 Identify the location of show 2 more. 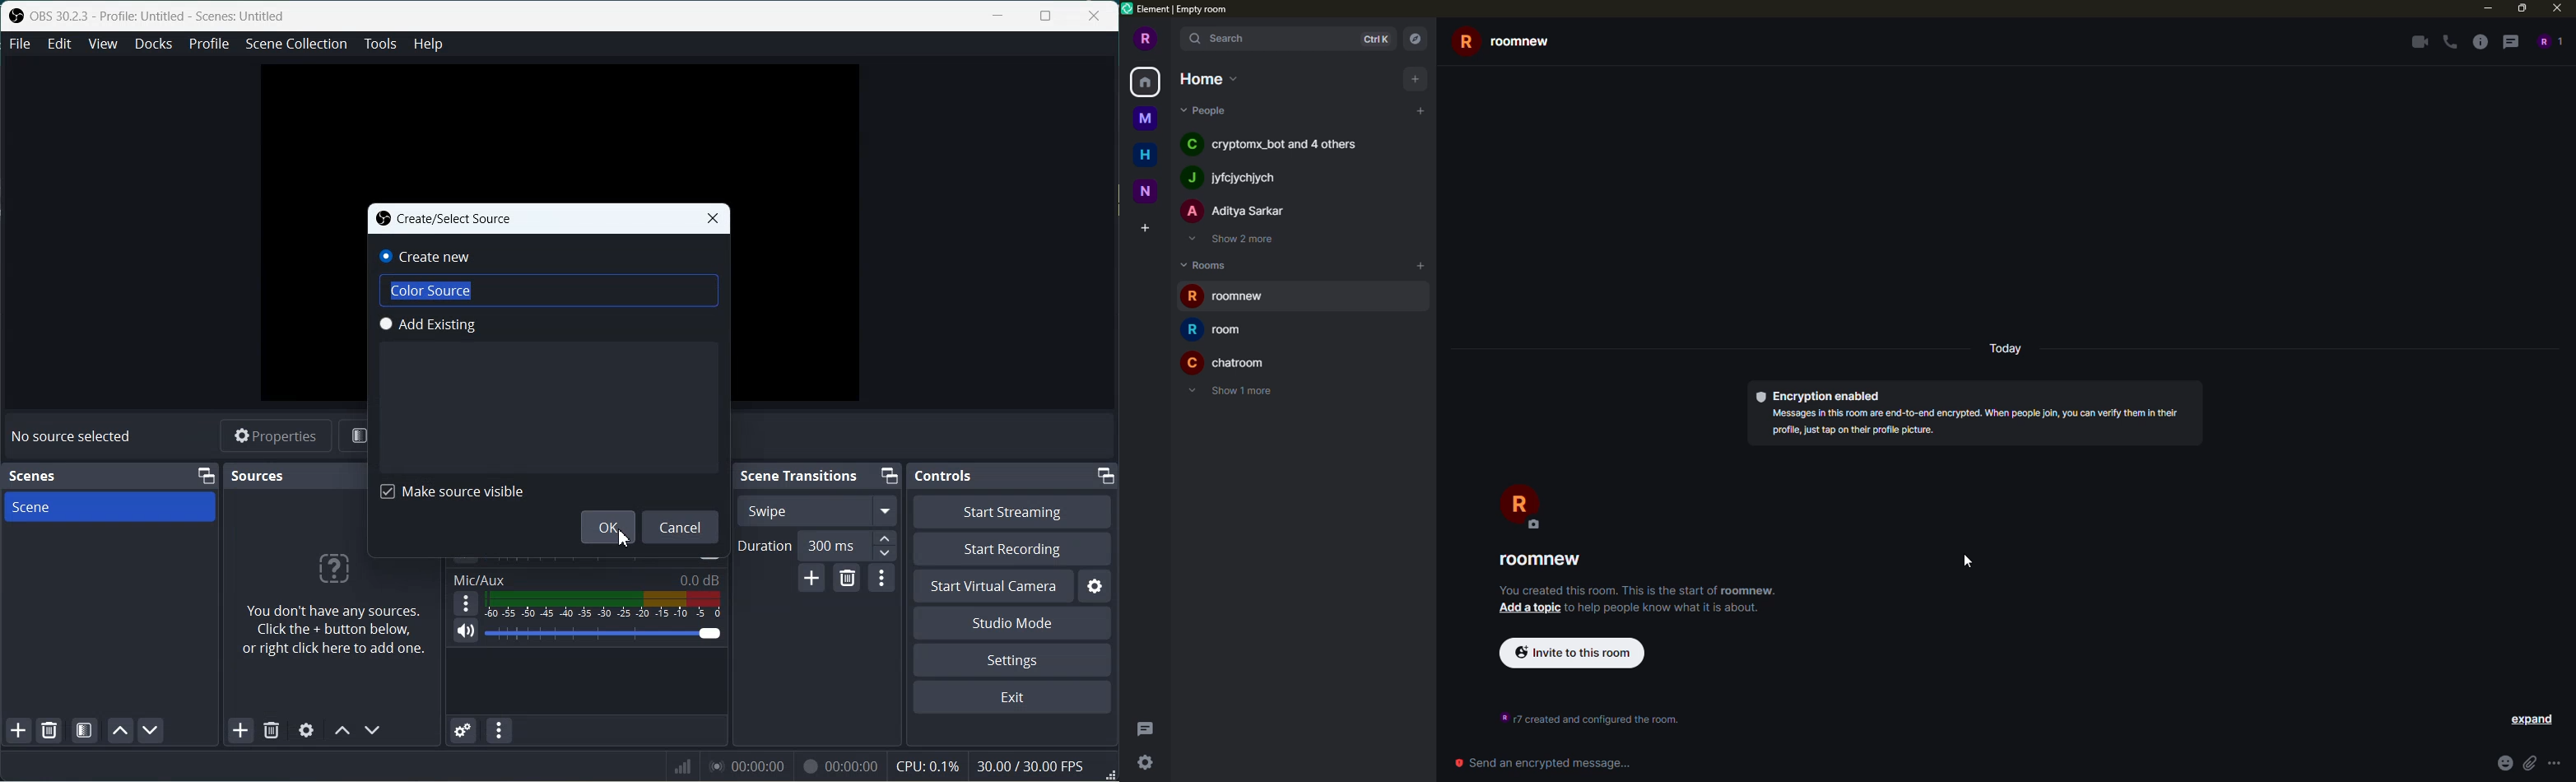
(1238, 238).